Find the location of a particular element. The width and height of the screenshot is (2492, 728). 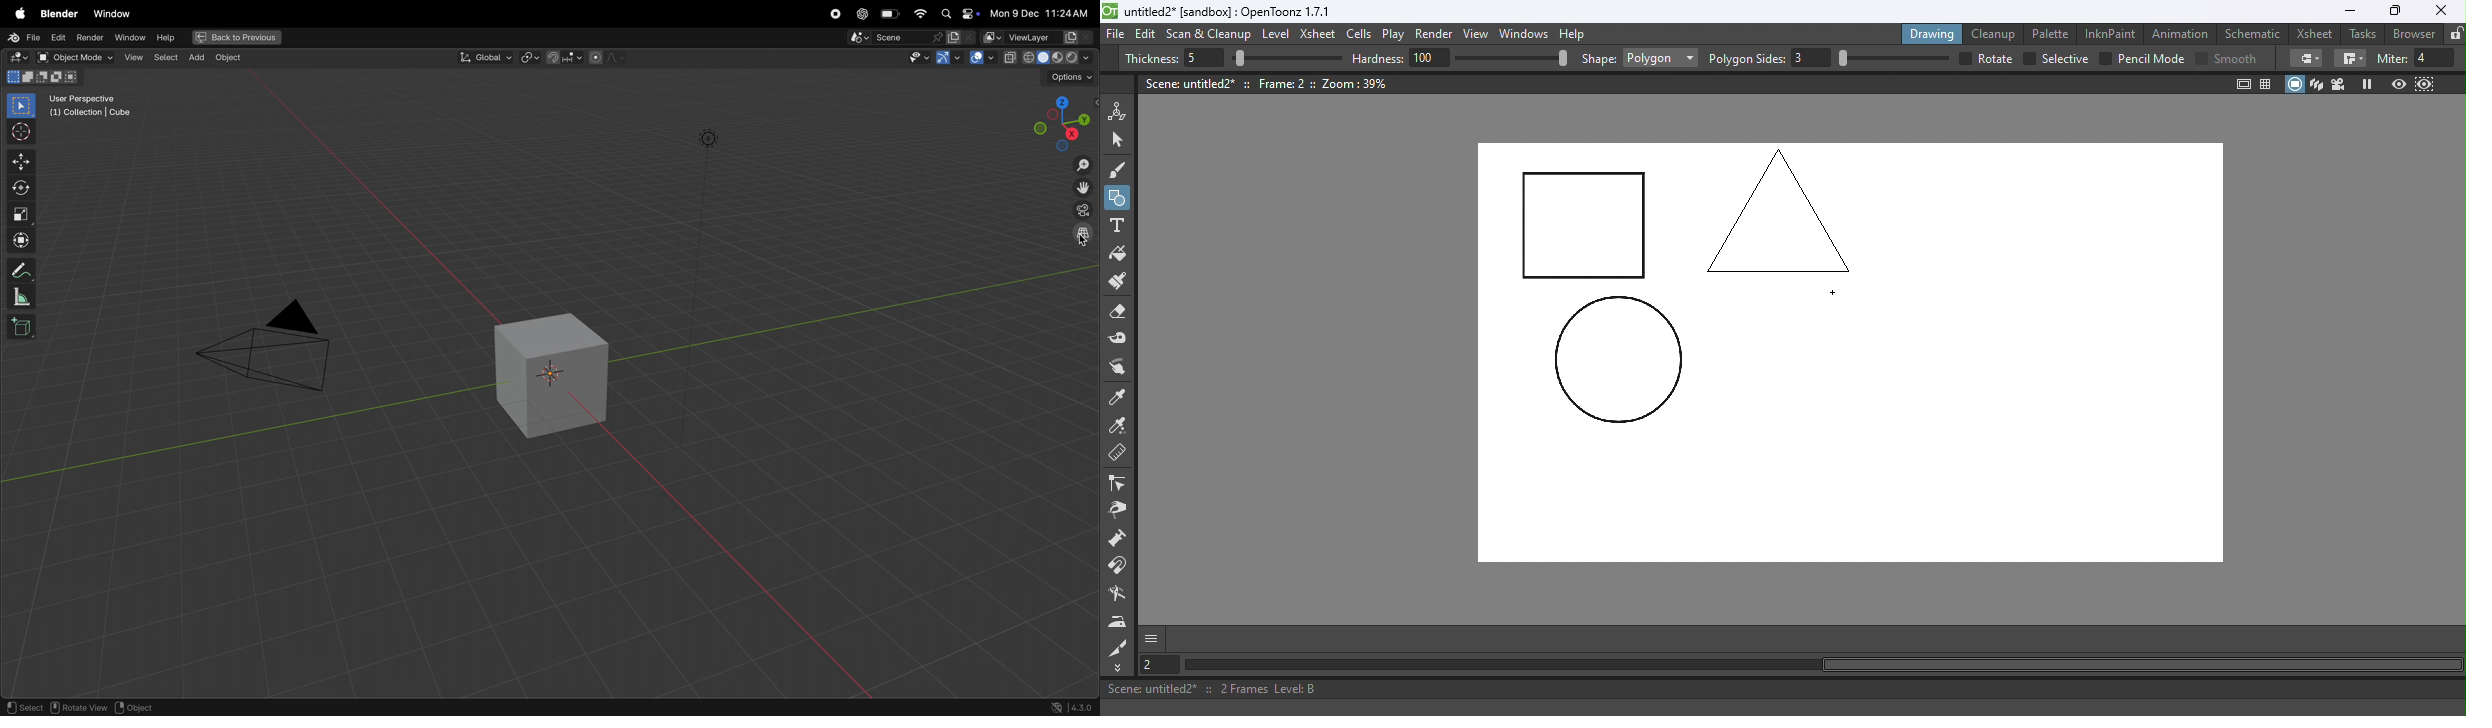

move is located at coordinates (19, 162).